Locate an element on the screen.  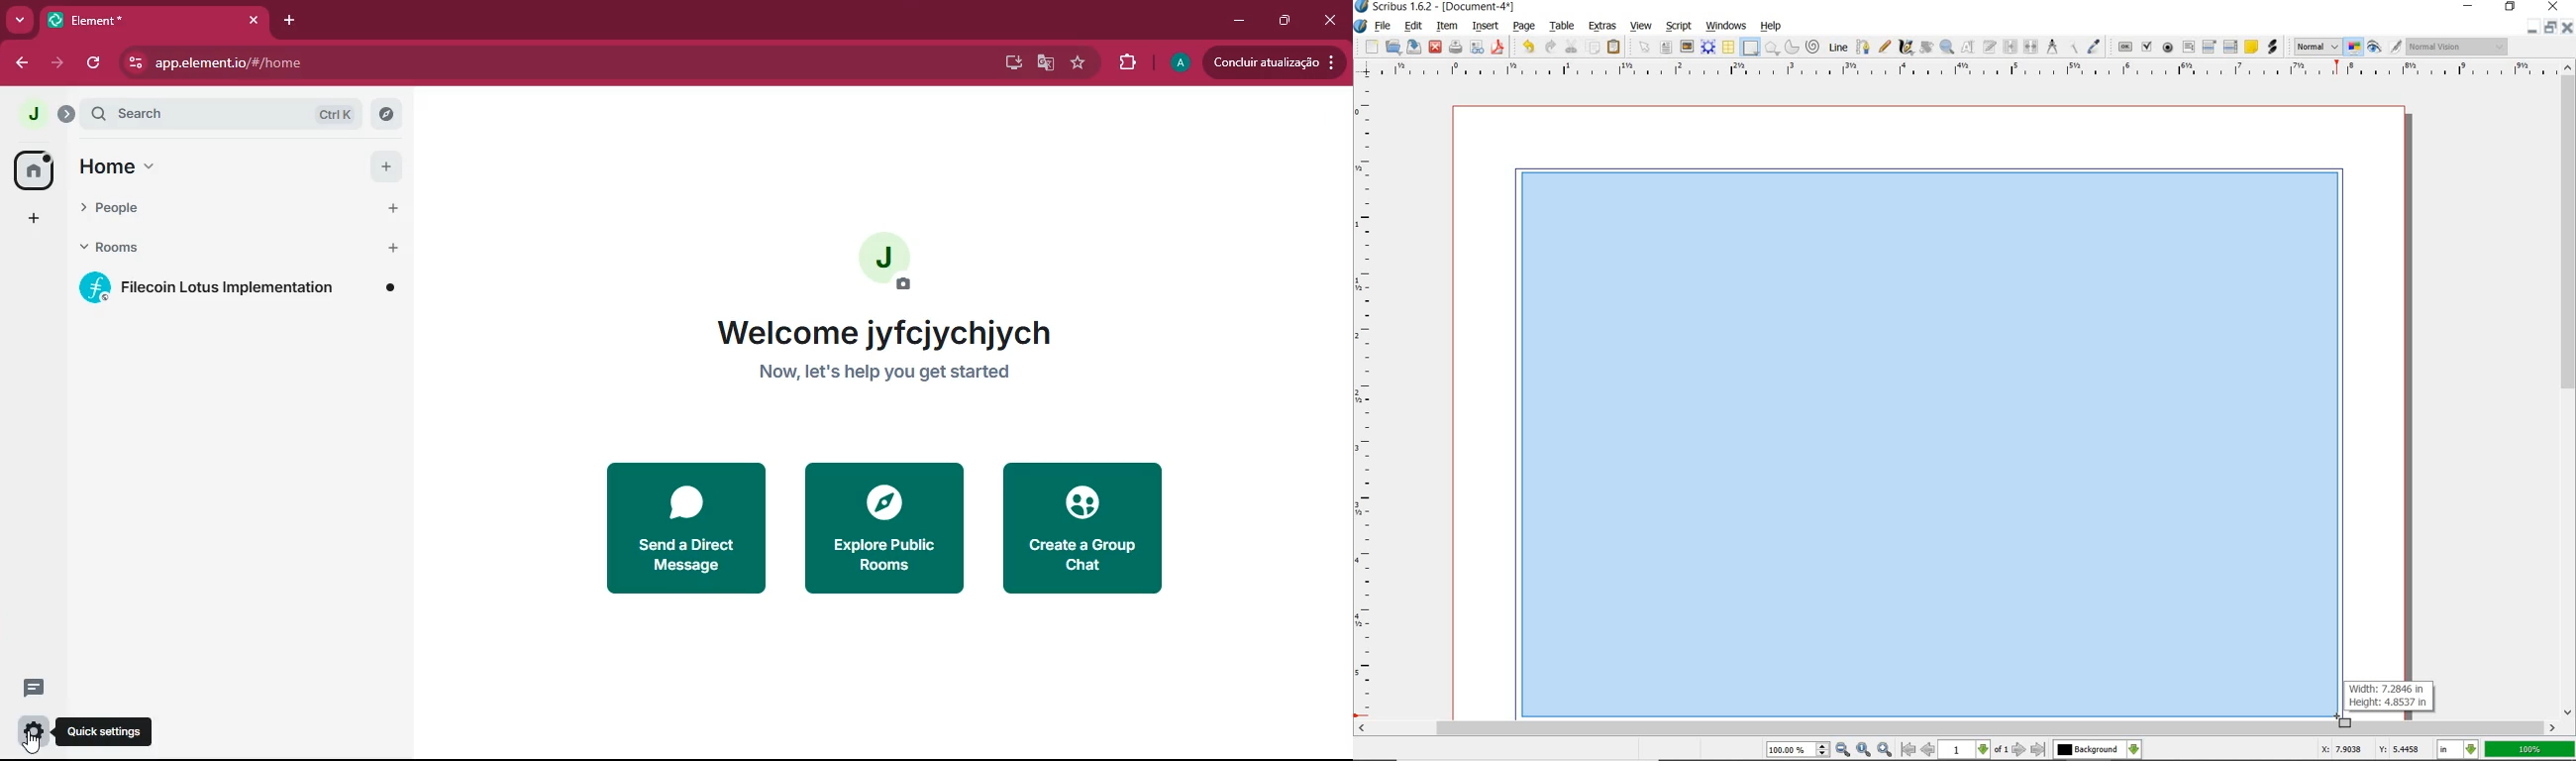
pdf text field is located at coordinates (2189, 47).